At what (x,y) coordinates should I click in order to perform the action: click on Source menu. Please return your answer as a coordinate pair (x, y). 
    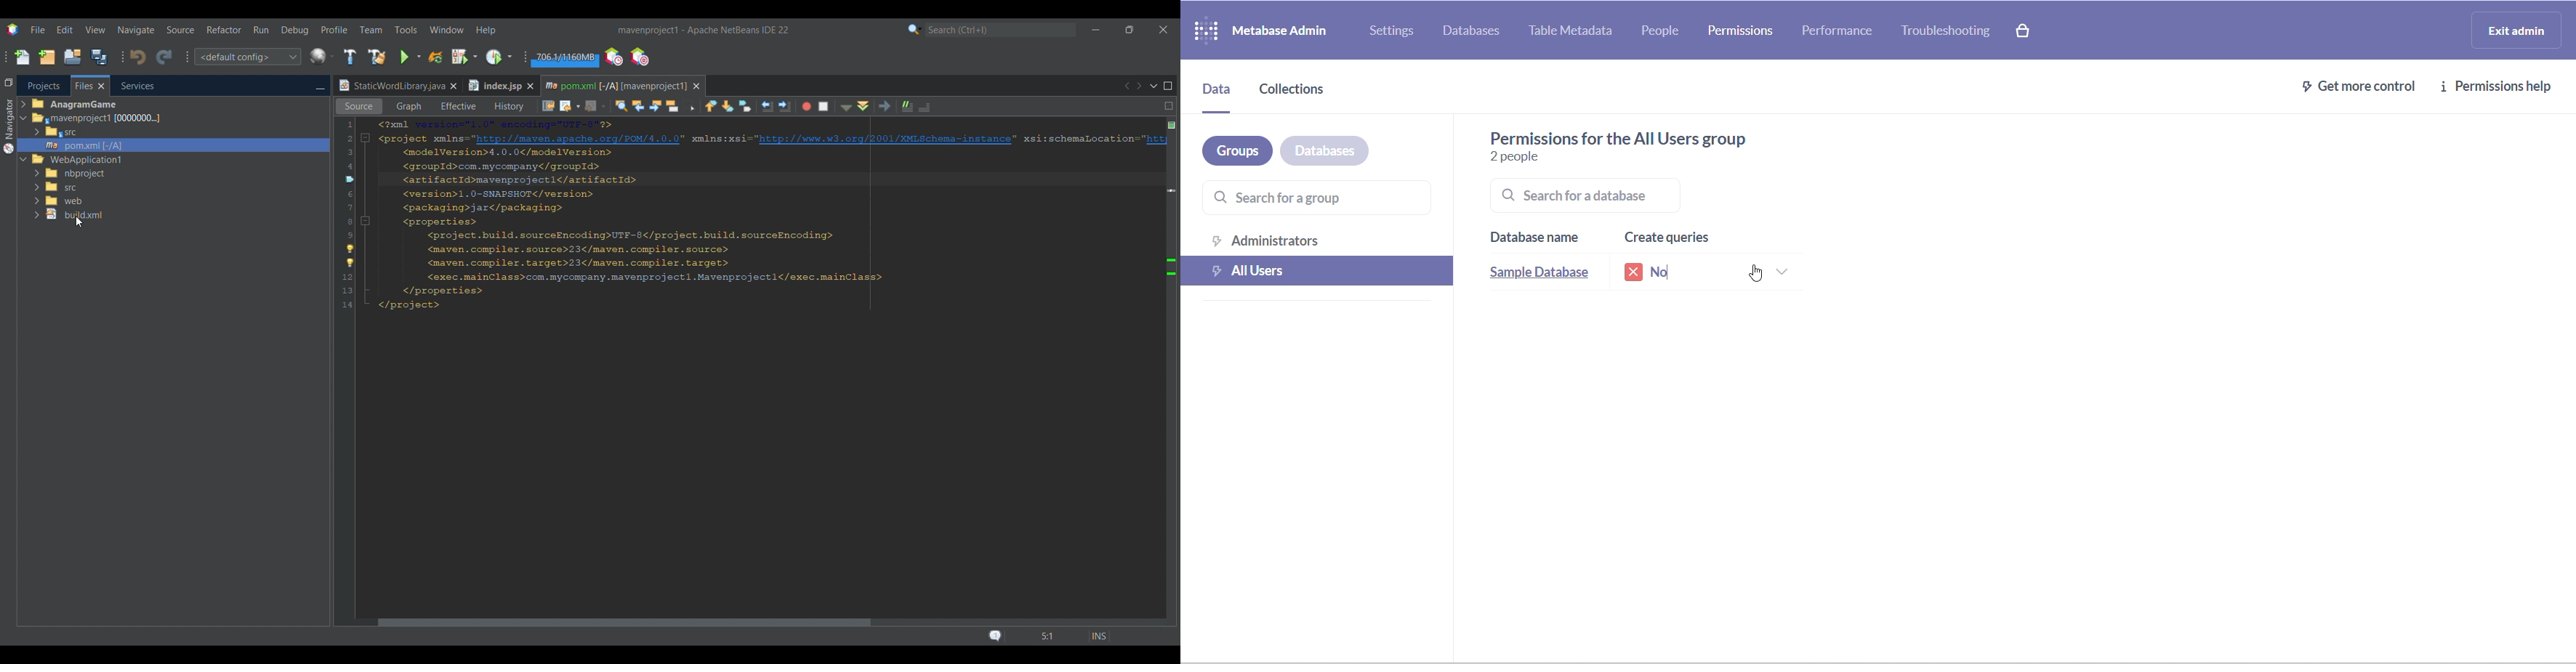
    Looking at the image, I should click on (181, 30).